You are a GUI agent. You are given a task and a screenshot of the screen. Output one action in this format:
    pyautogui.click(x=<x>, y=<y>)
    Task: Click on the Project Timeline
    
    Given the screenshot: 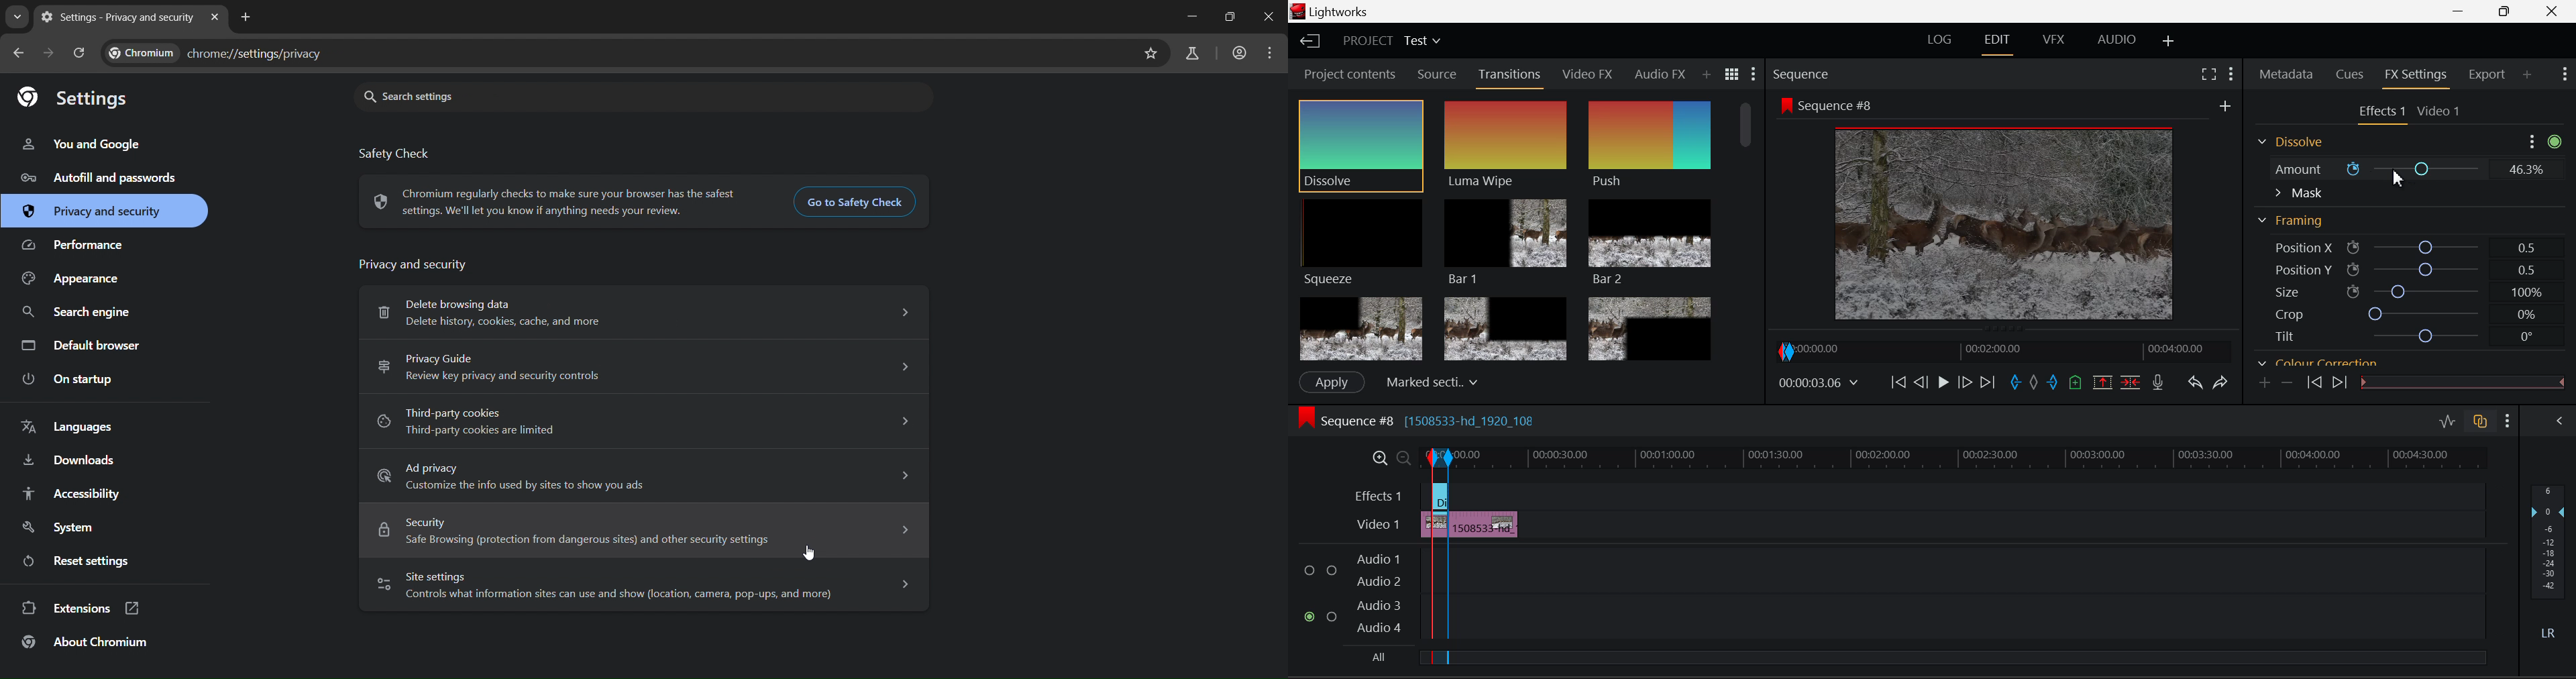 What is the action you would take?
    pyautogui.click(x=1971, y=457)
    